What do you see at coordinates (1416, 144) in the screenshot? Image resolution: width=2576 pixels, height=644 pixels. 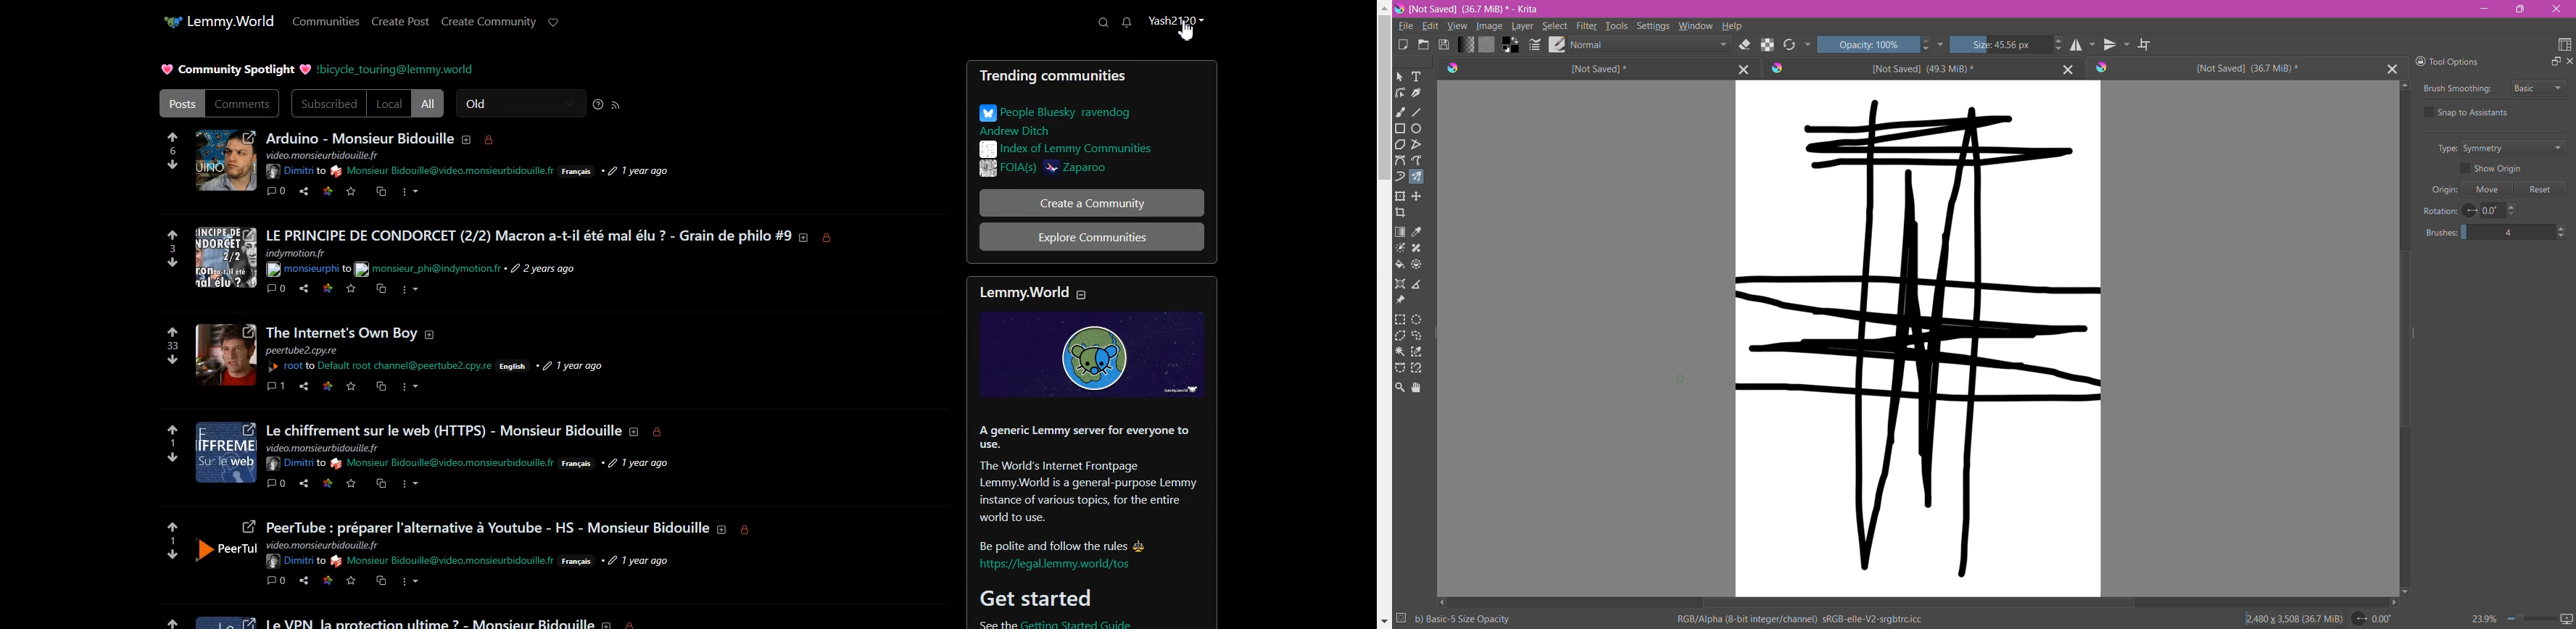 I see `Polyline Tool` at bounding box center [1416, 144].